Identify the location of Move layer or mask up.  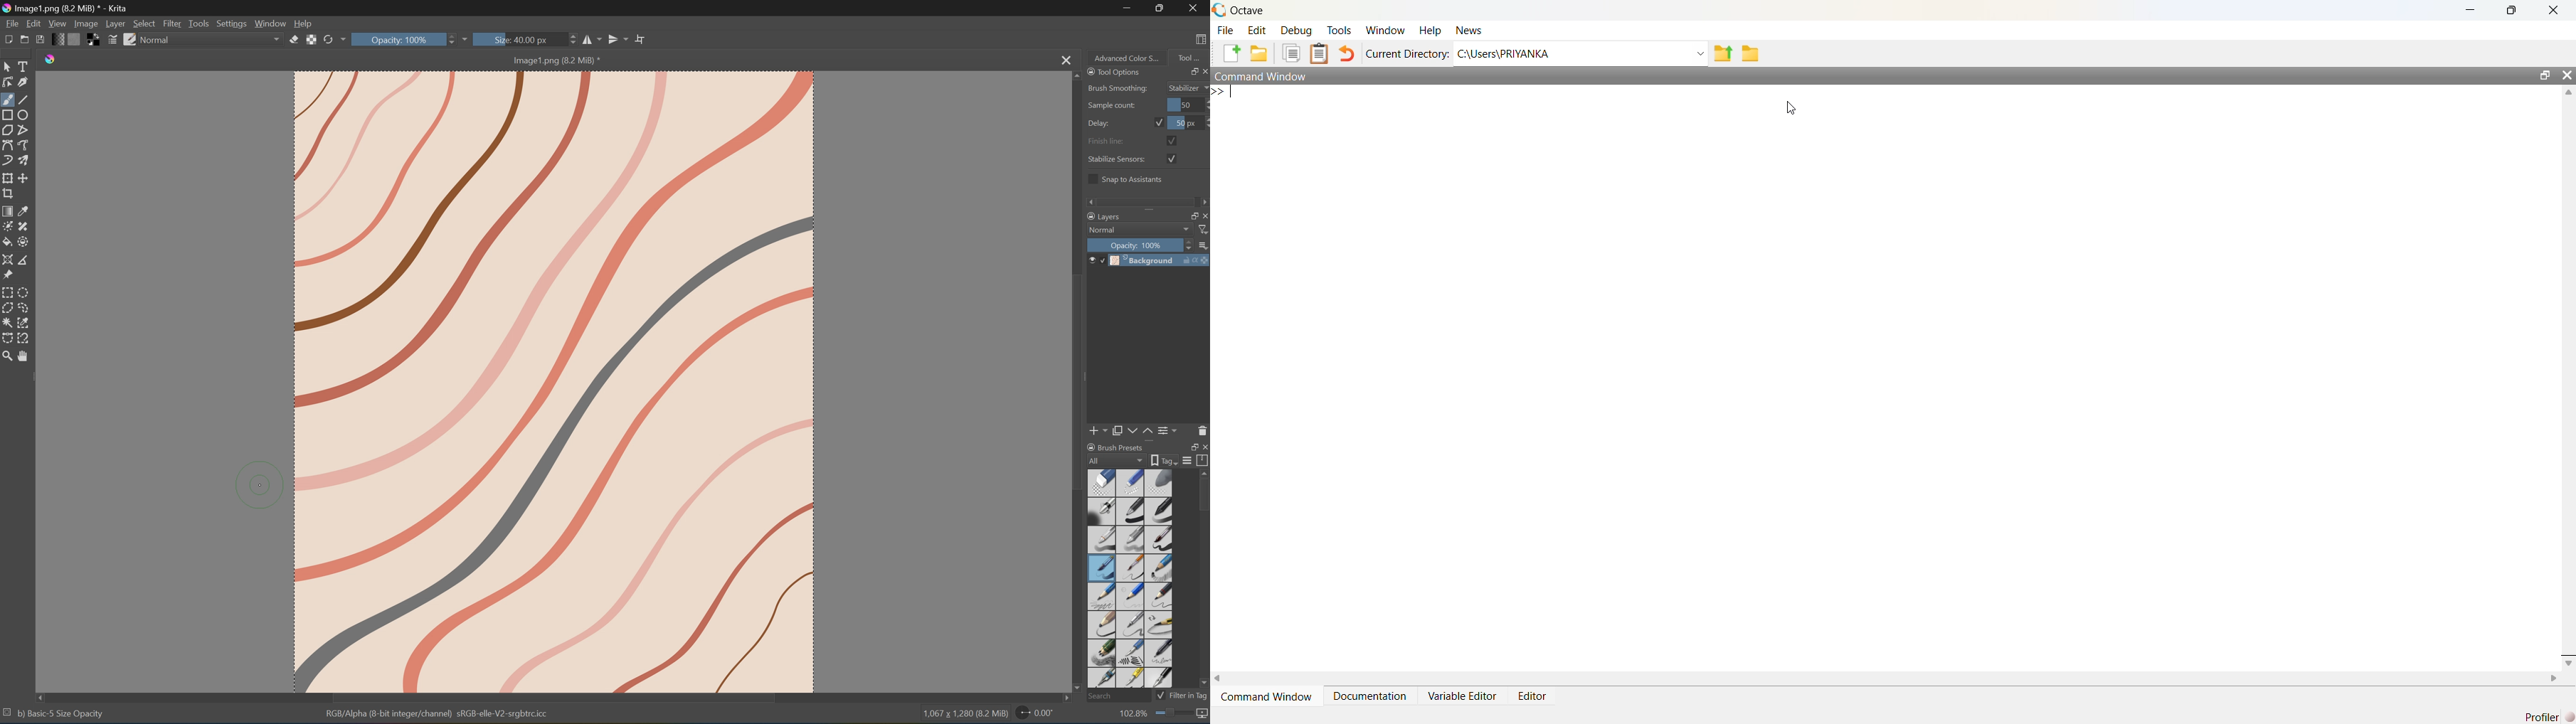
(1147, 431).